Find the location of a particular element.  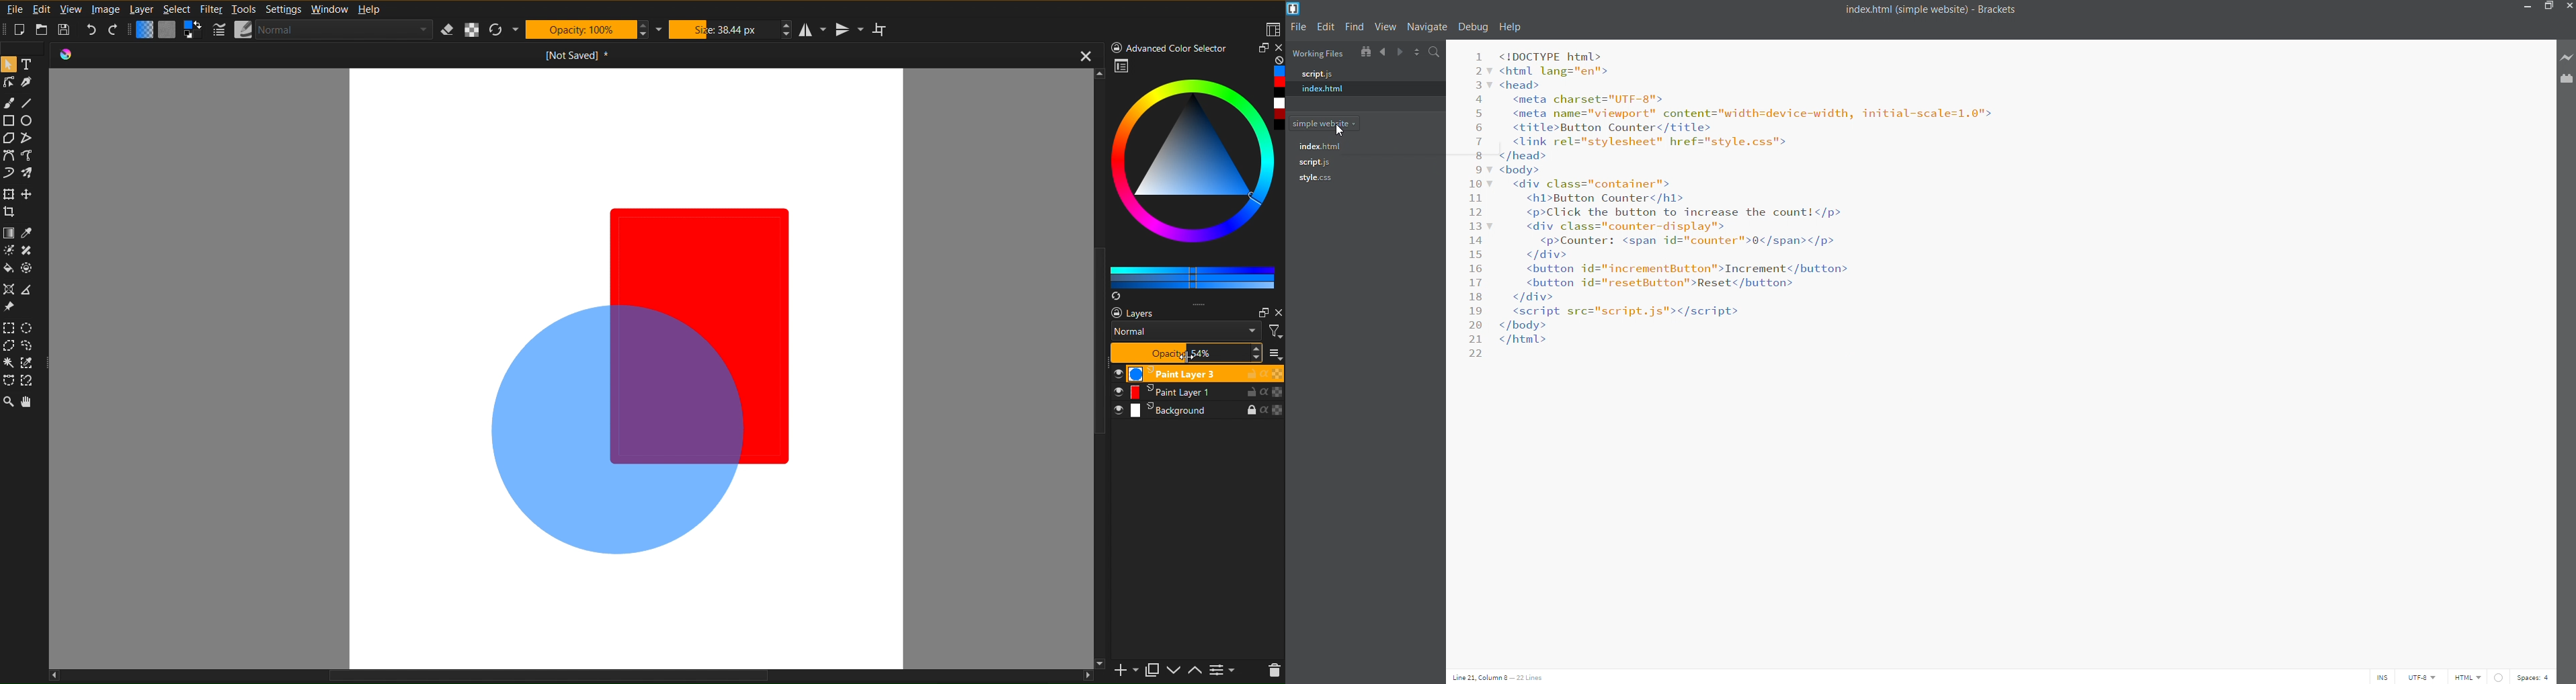

minimize is located at coordinates (2524, 7).